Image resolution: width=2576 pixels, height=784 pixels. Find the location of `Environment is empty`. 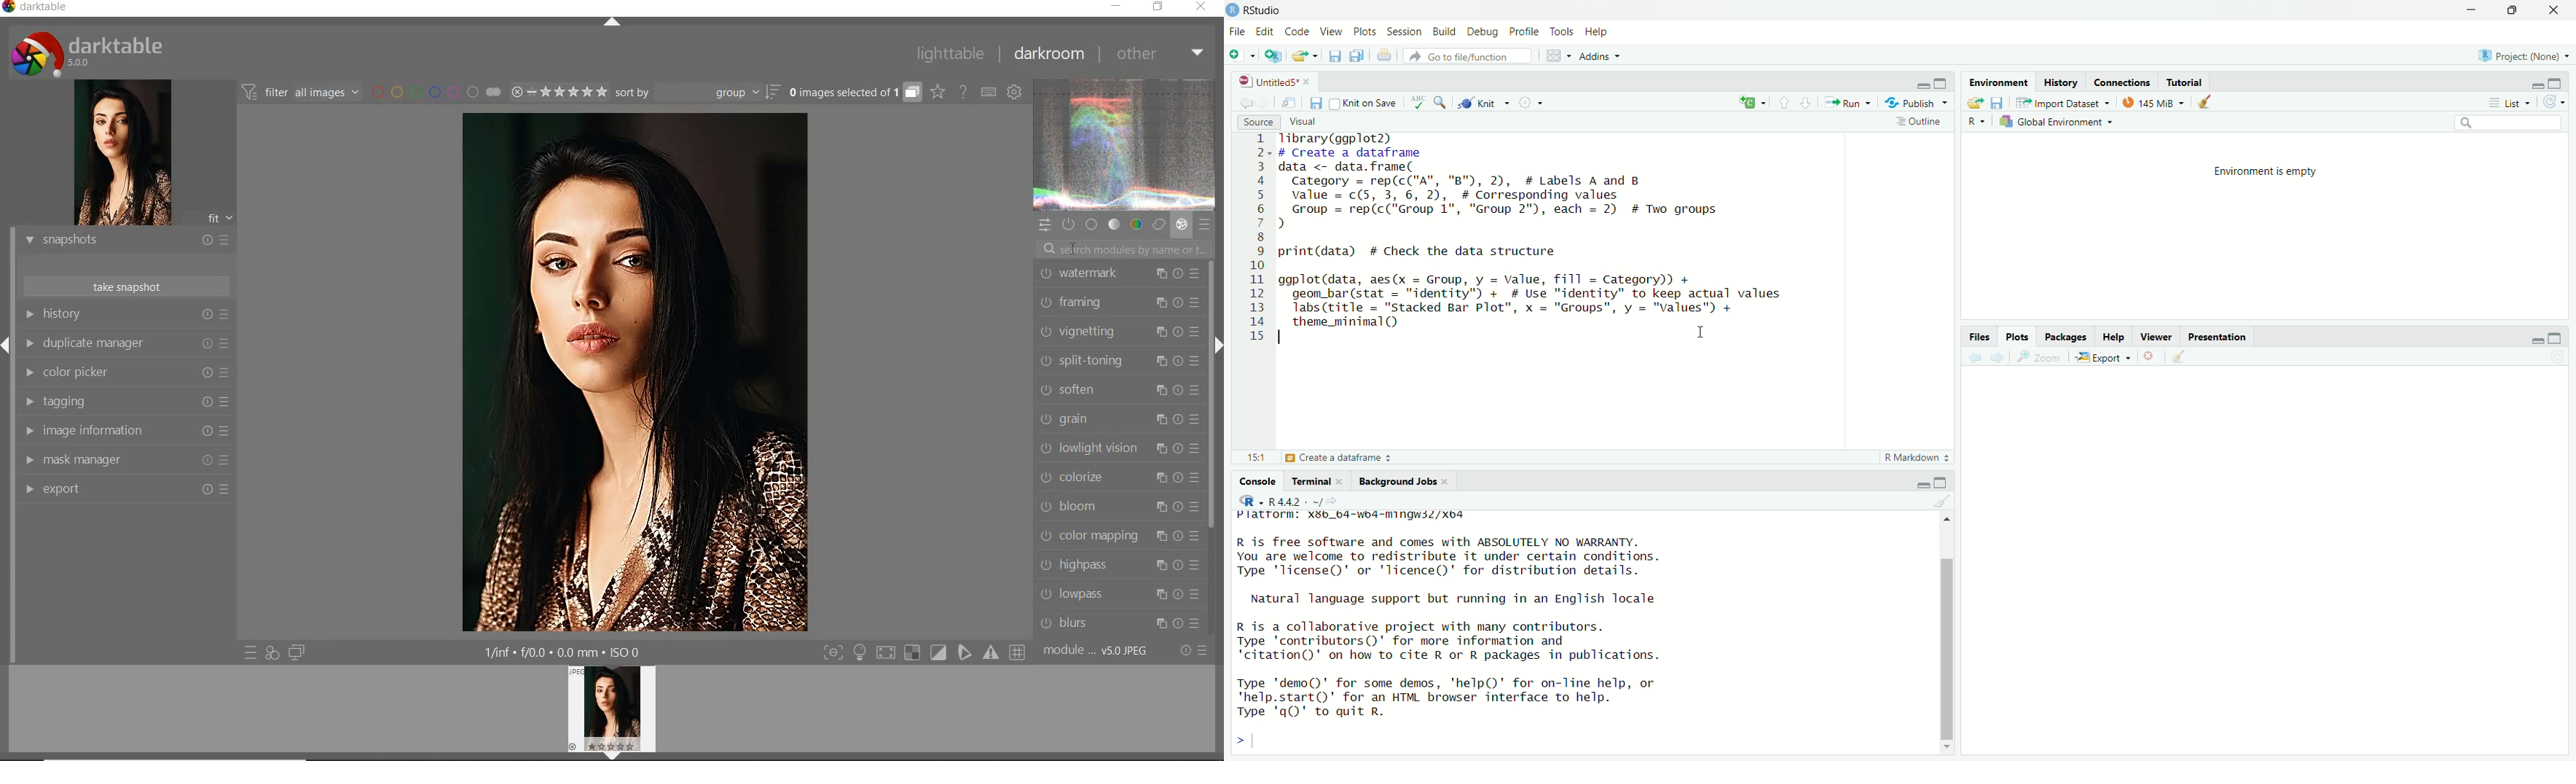

Environment is empty is located at coordinates (2269, 171).